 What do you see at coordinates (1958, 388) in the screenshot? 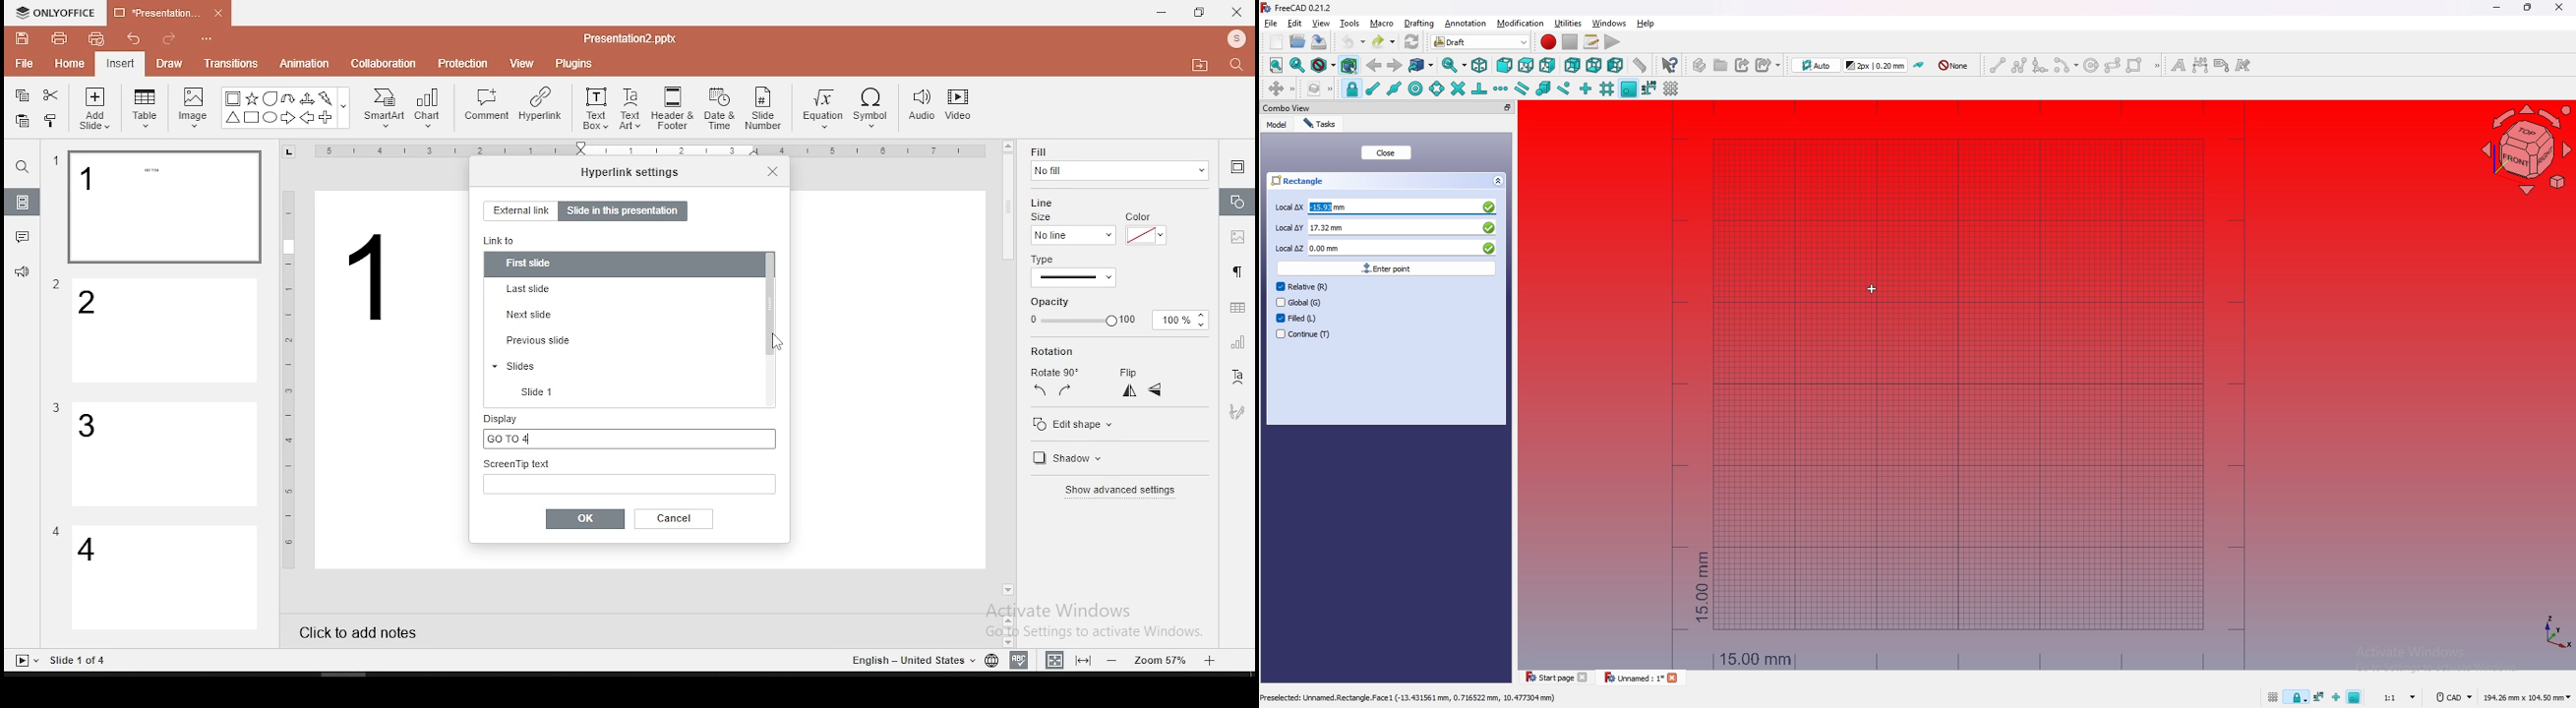
I see `Grid` at bounding box center [1958, 388].